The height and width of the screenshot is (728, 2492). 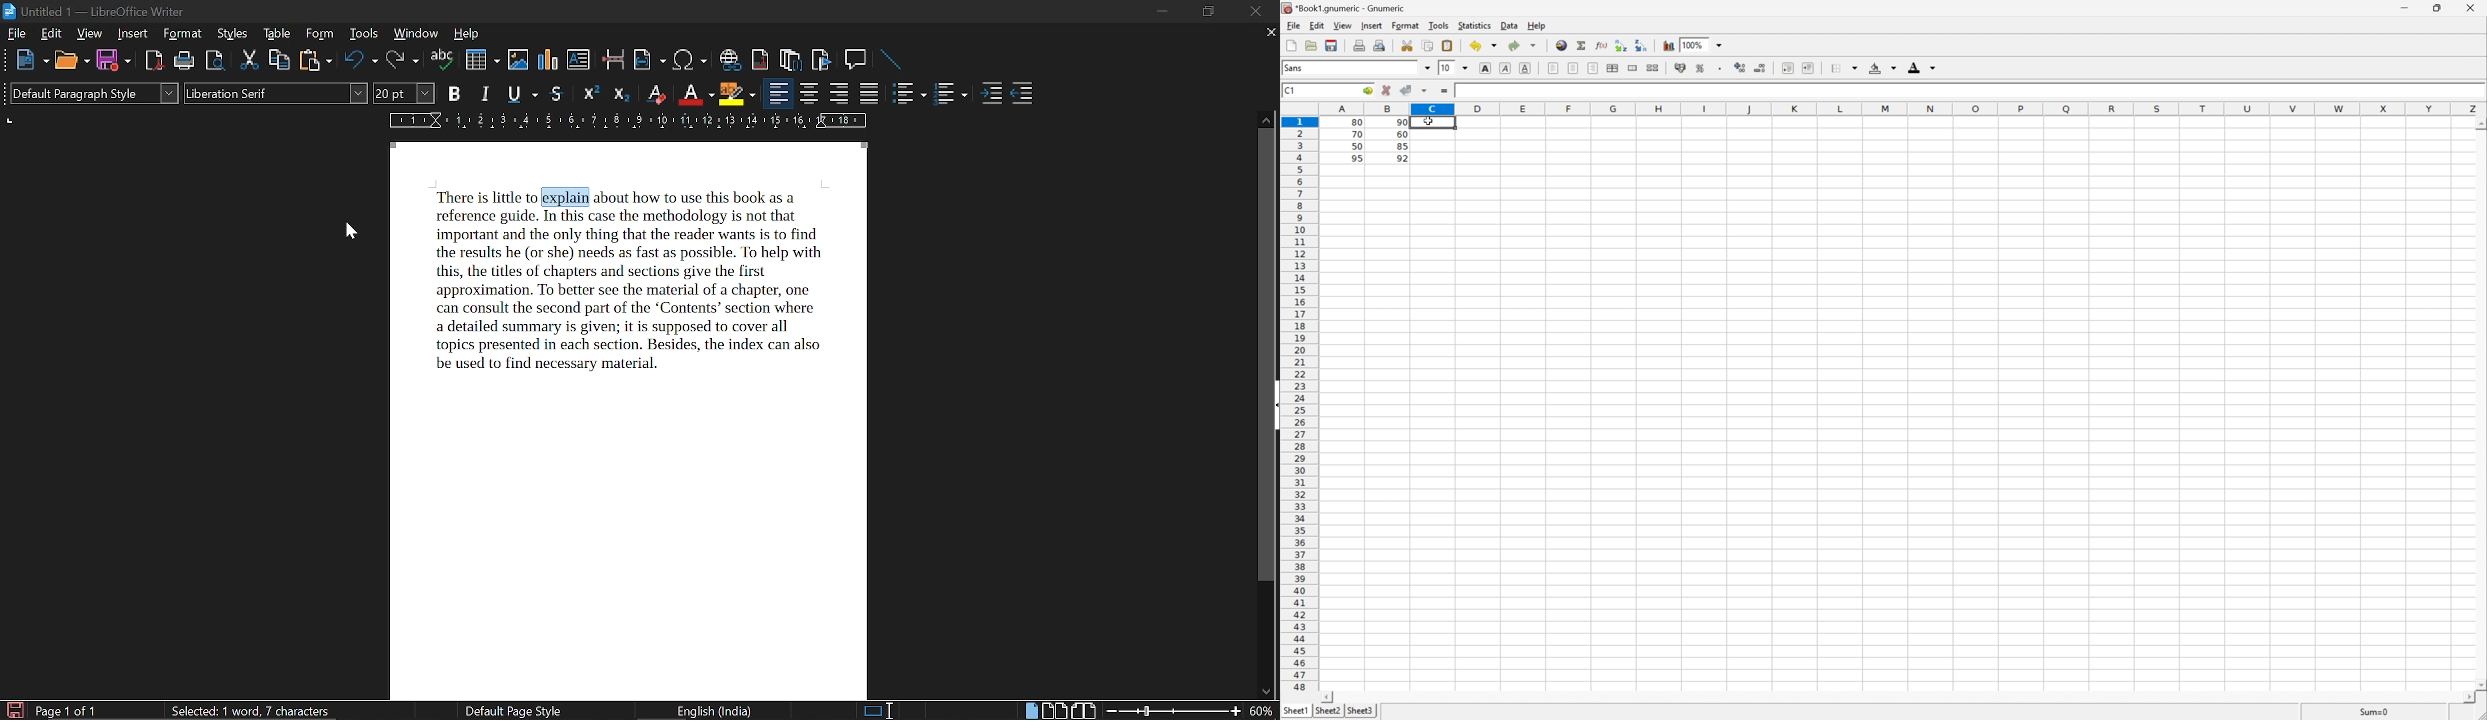 What do you see at coordinates (216, 62) in the screenshot?
I see `toggle print preview` at bounding box center [216, 62].